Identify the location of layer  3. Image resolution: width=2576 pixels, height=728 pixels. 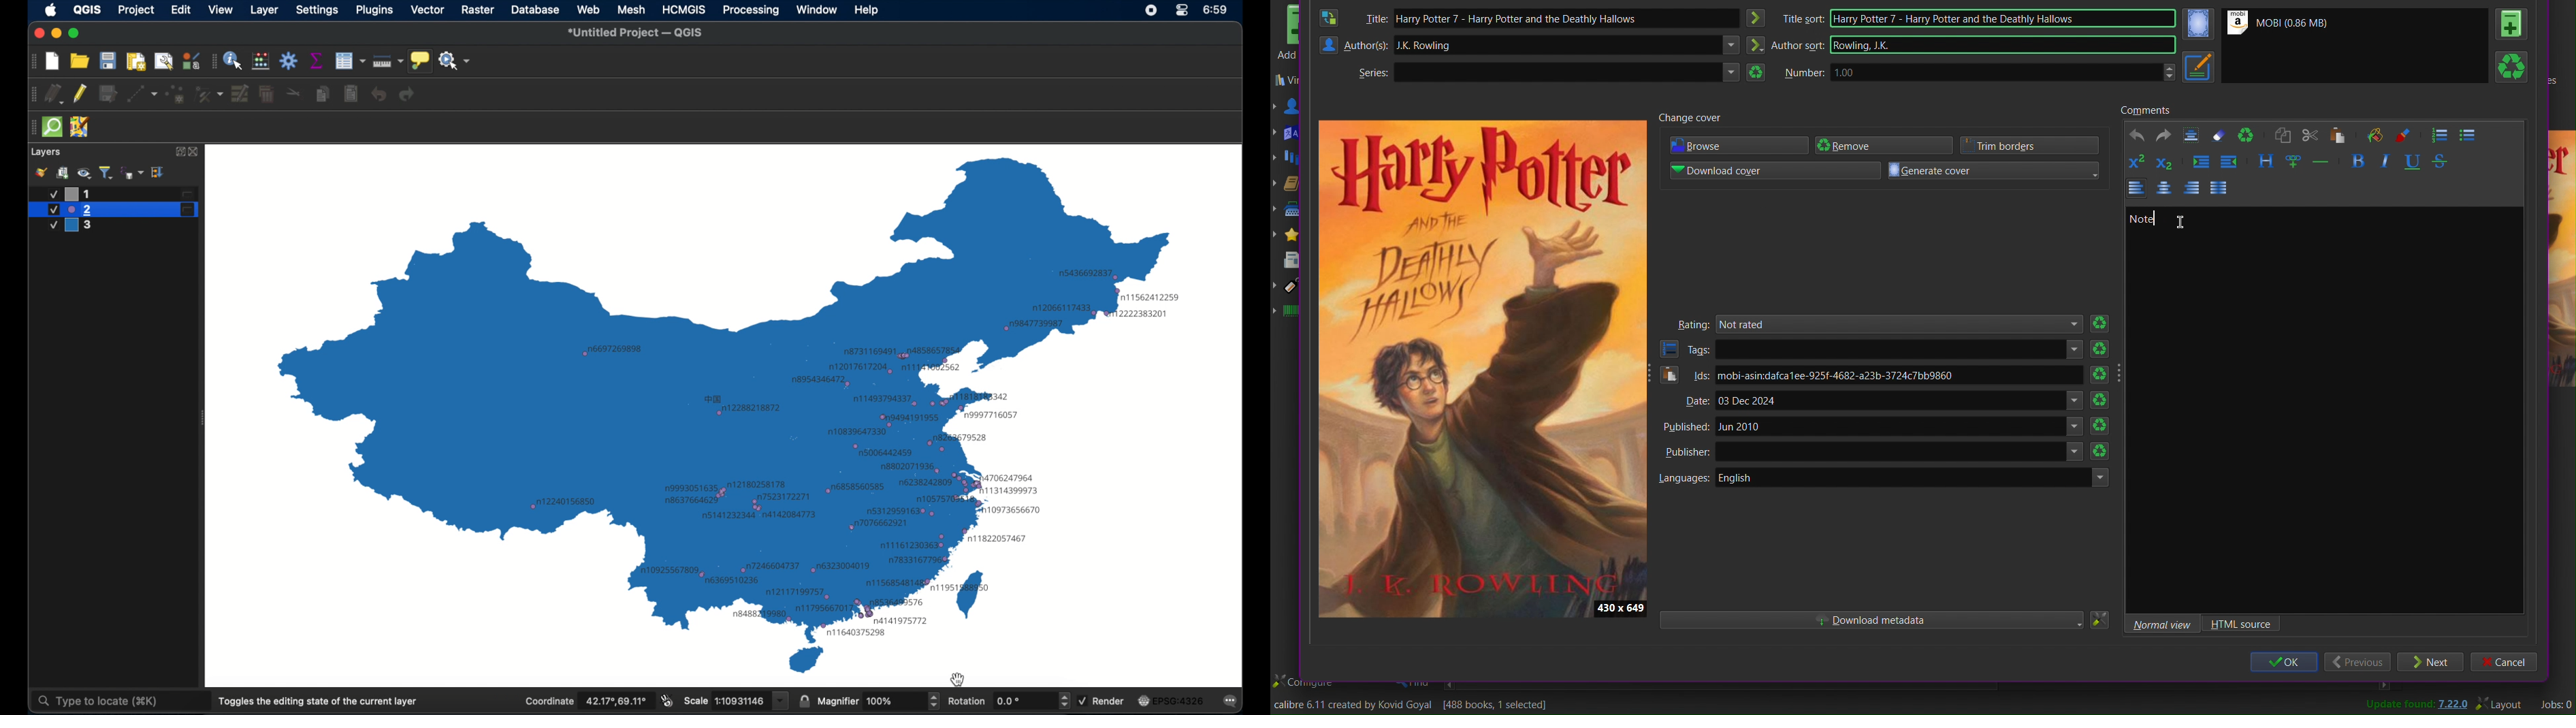
(77, 226).